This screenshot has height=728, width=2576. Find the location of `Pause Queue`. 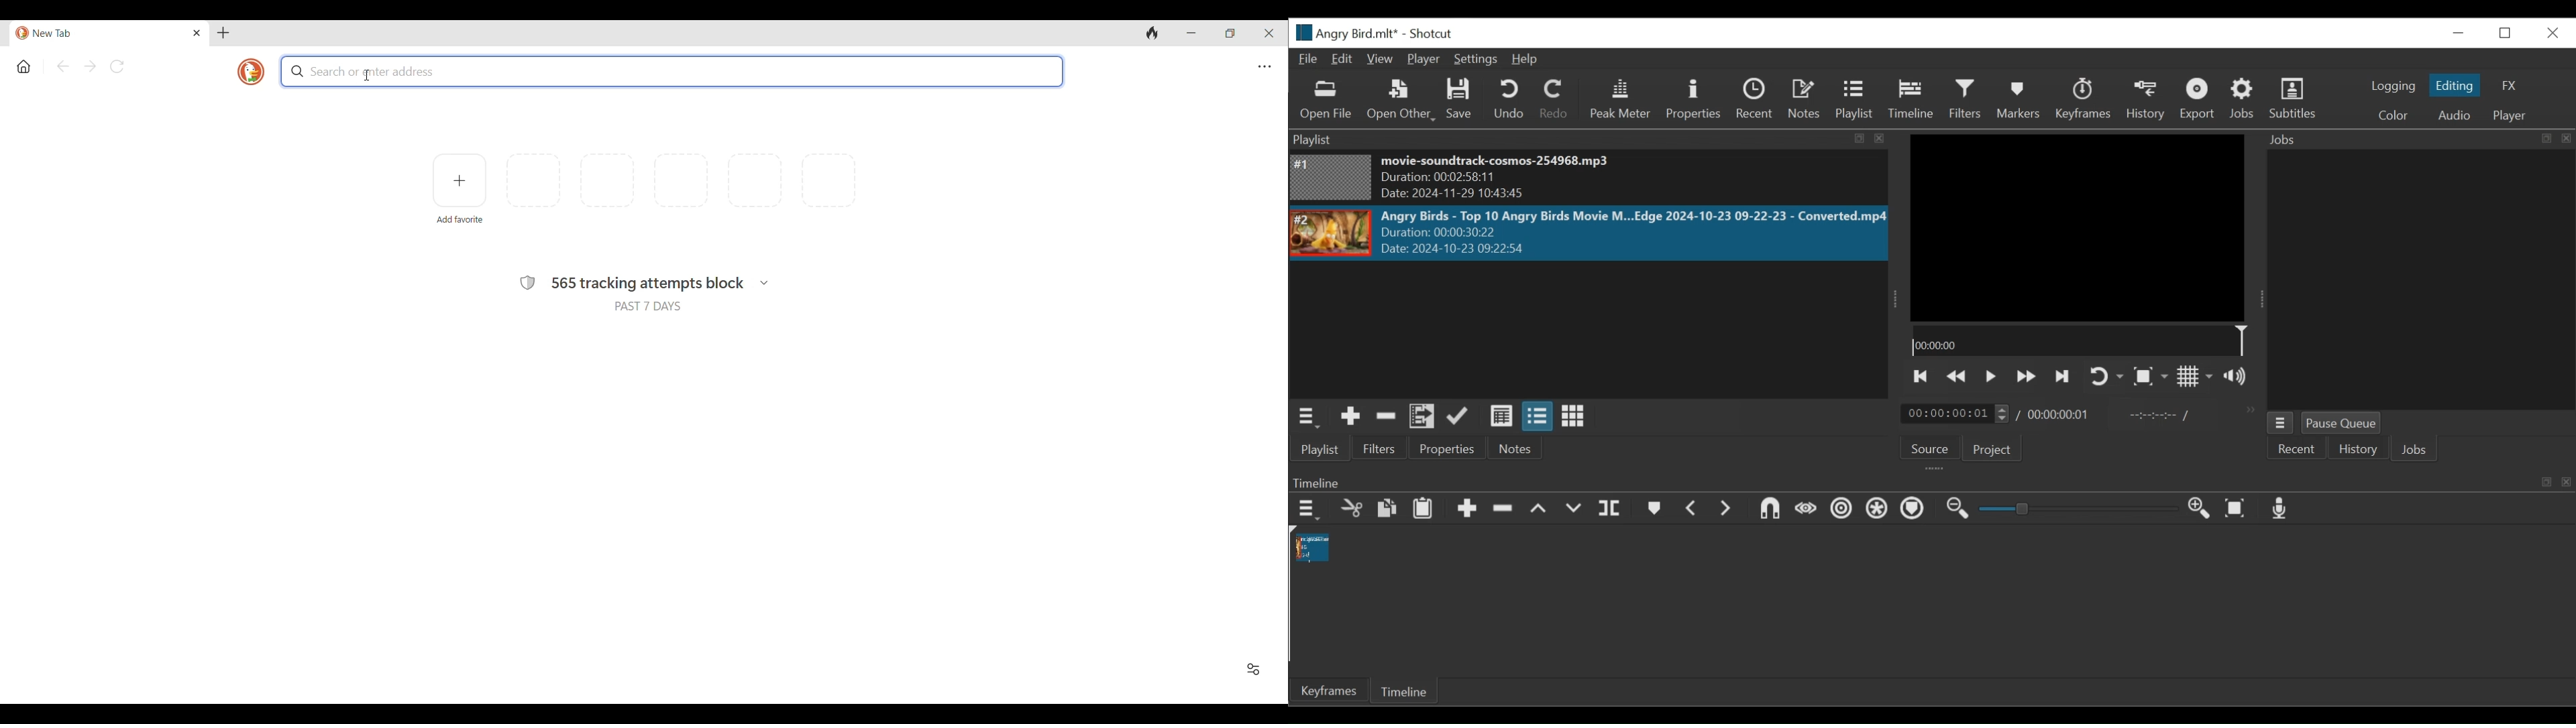

Pause Queue is located at coordinates (2345, 423).